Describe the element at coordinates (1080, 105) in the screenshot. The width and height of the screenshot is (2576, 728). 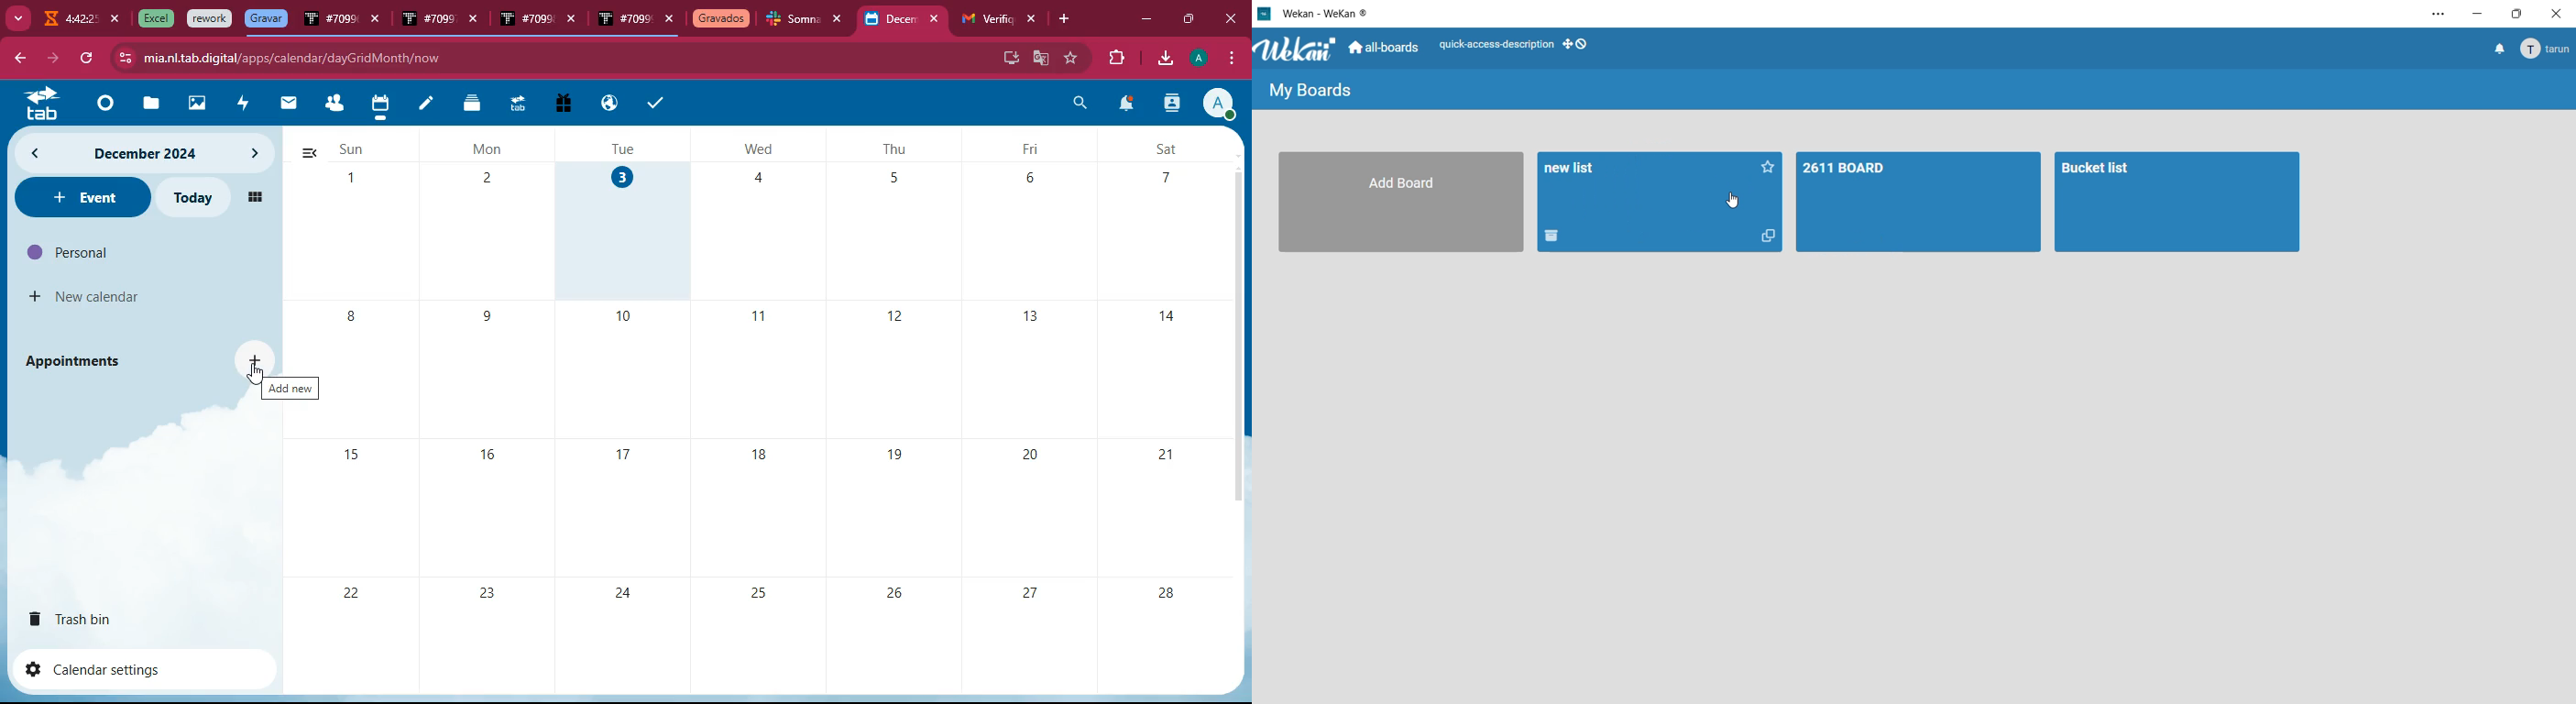
I see `search` at that location.